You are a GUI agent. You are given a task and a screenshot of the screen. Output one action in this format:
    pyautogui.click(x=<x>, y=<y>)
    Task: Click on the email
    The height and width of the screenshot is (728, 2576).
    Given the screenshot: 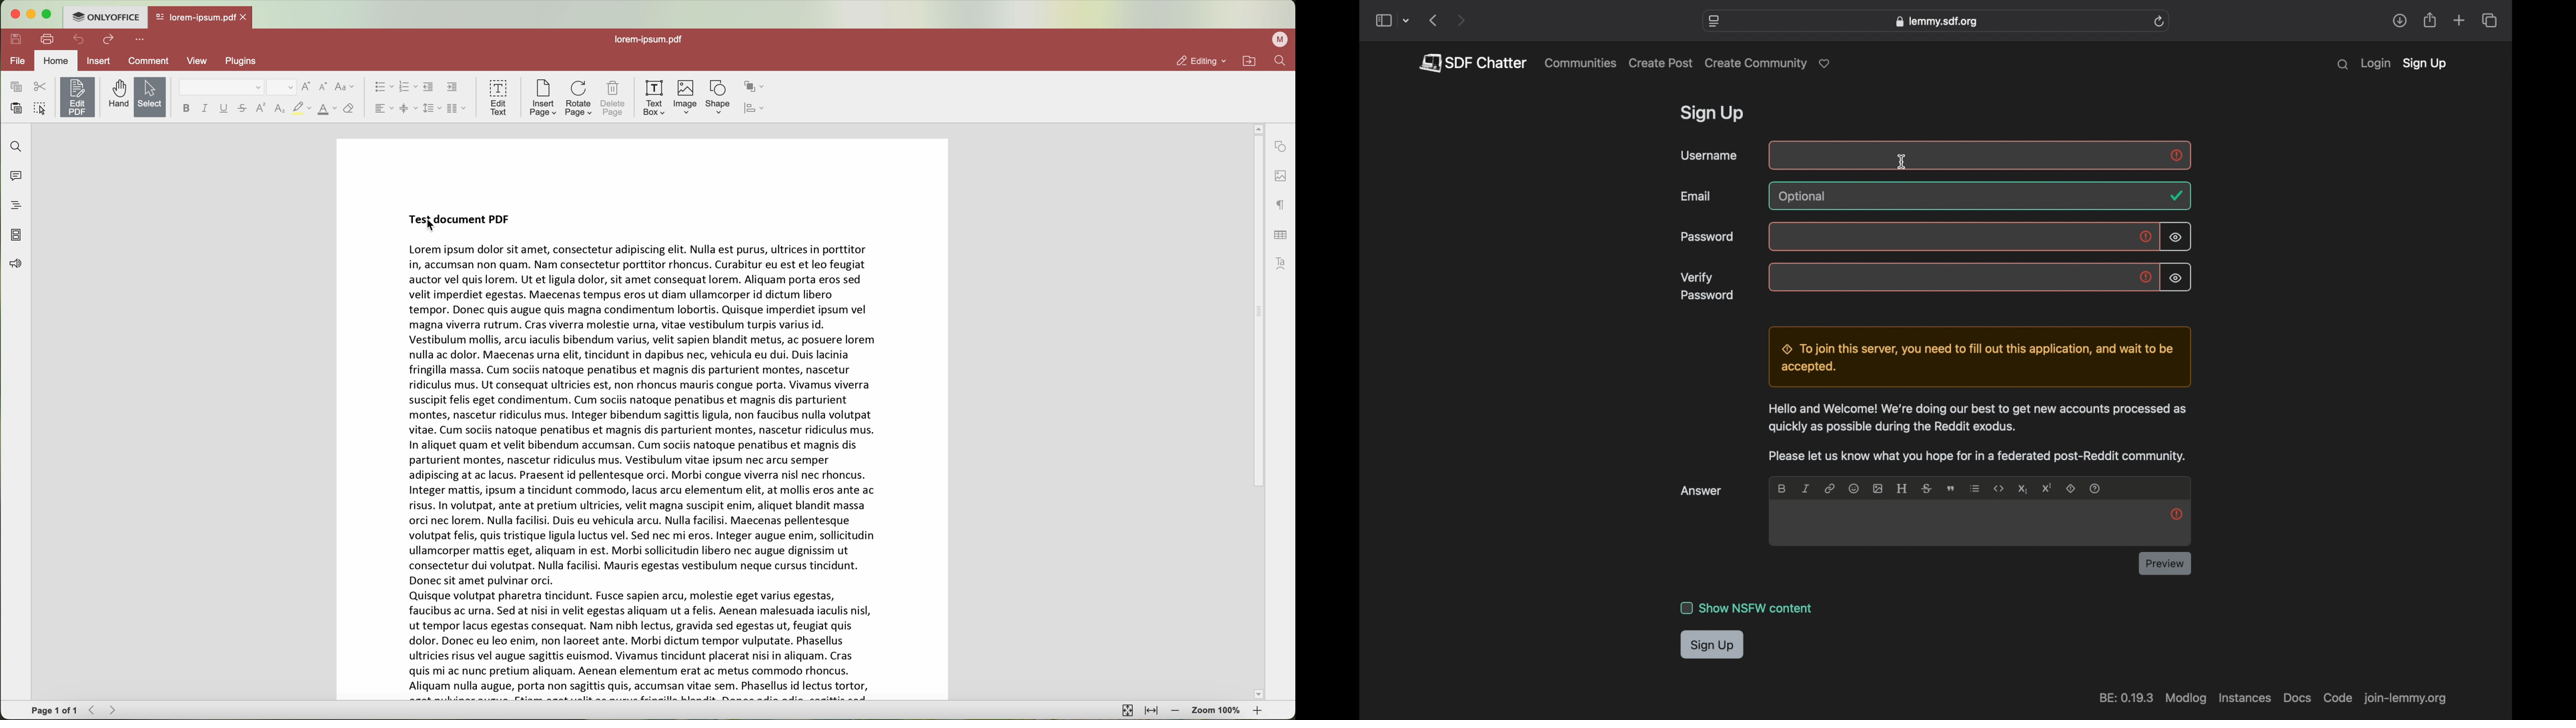 What is the action you would take?
    pyautogui.click(x=1697, y=196)
    